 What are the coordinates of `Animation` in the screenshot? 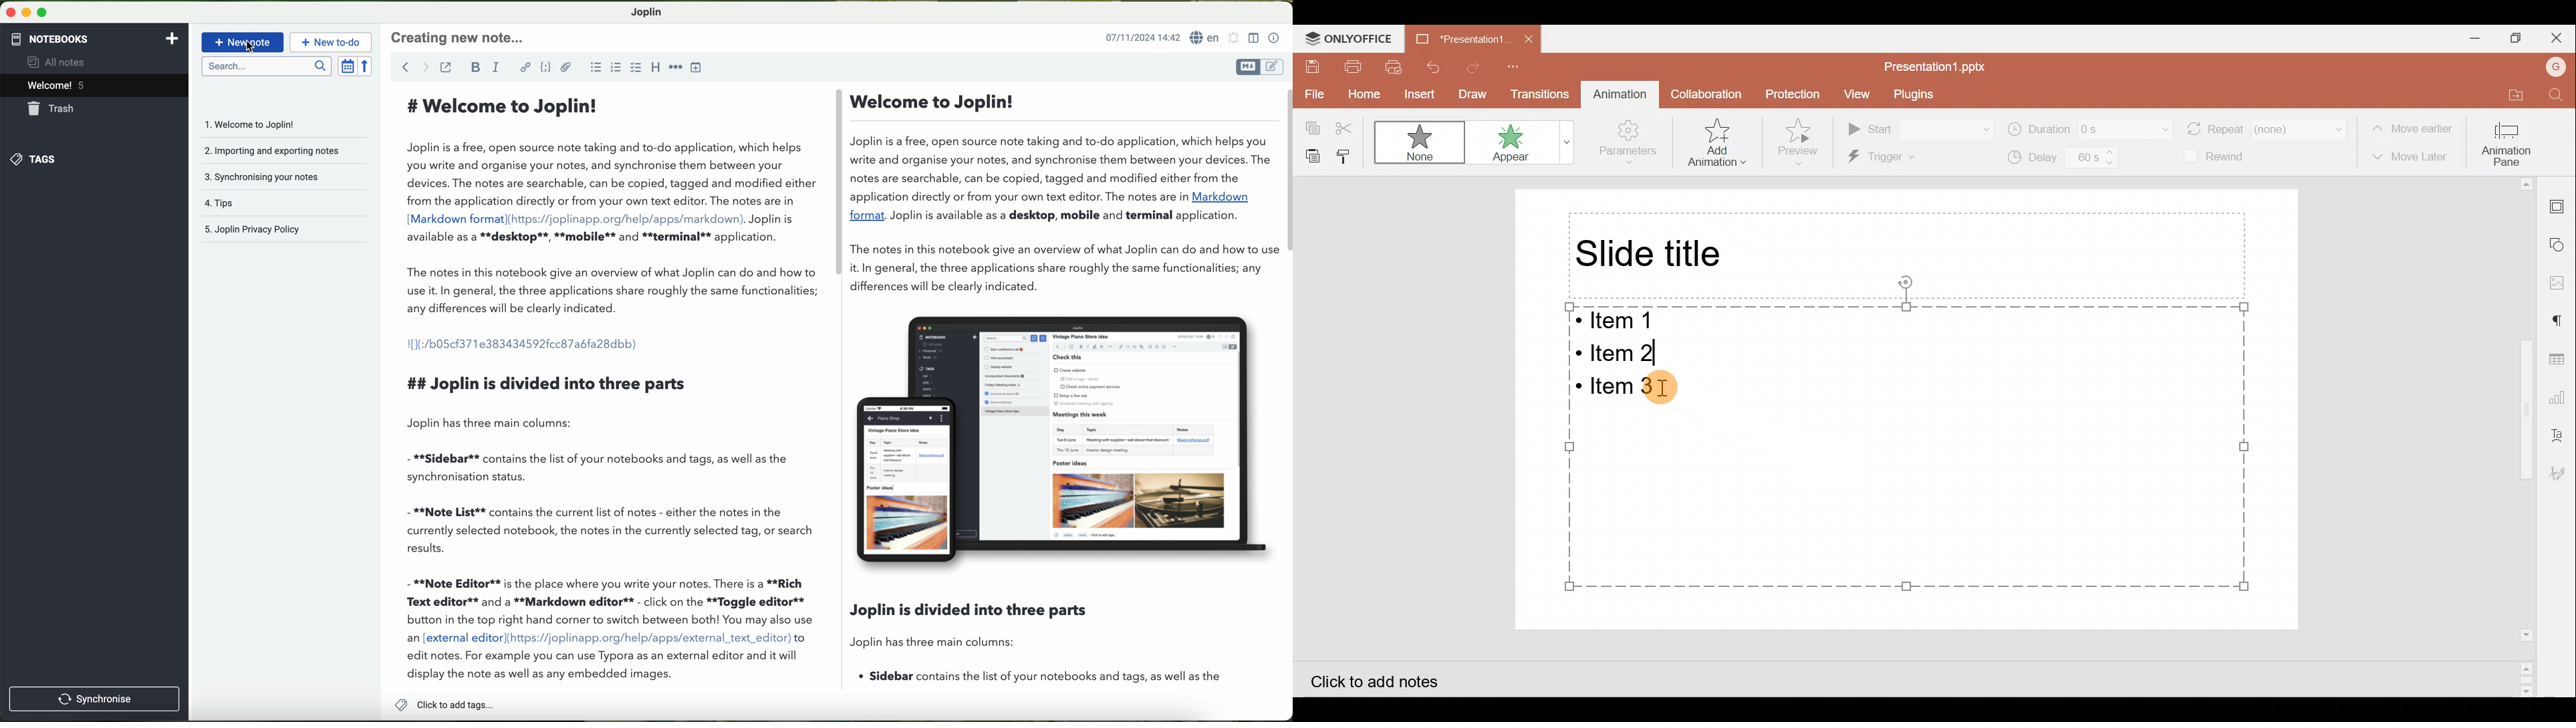 It's located at (1618, 92).